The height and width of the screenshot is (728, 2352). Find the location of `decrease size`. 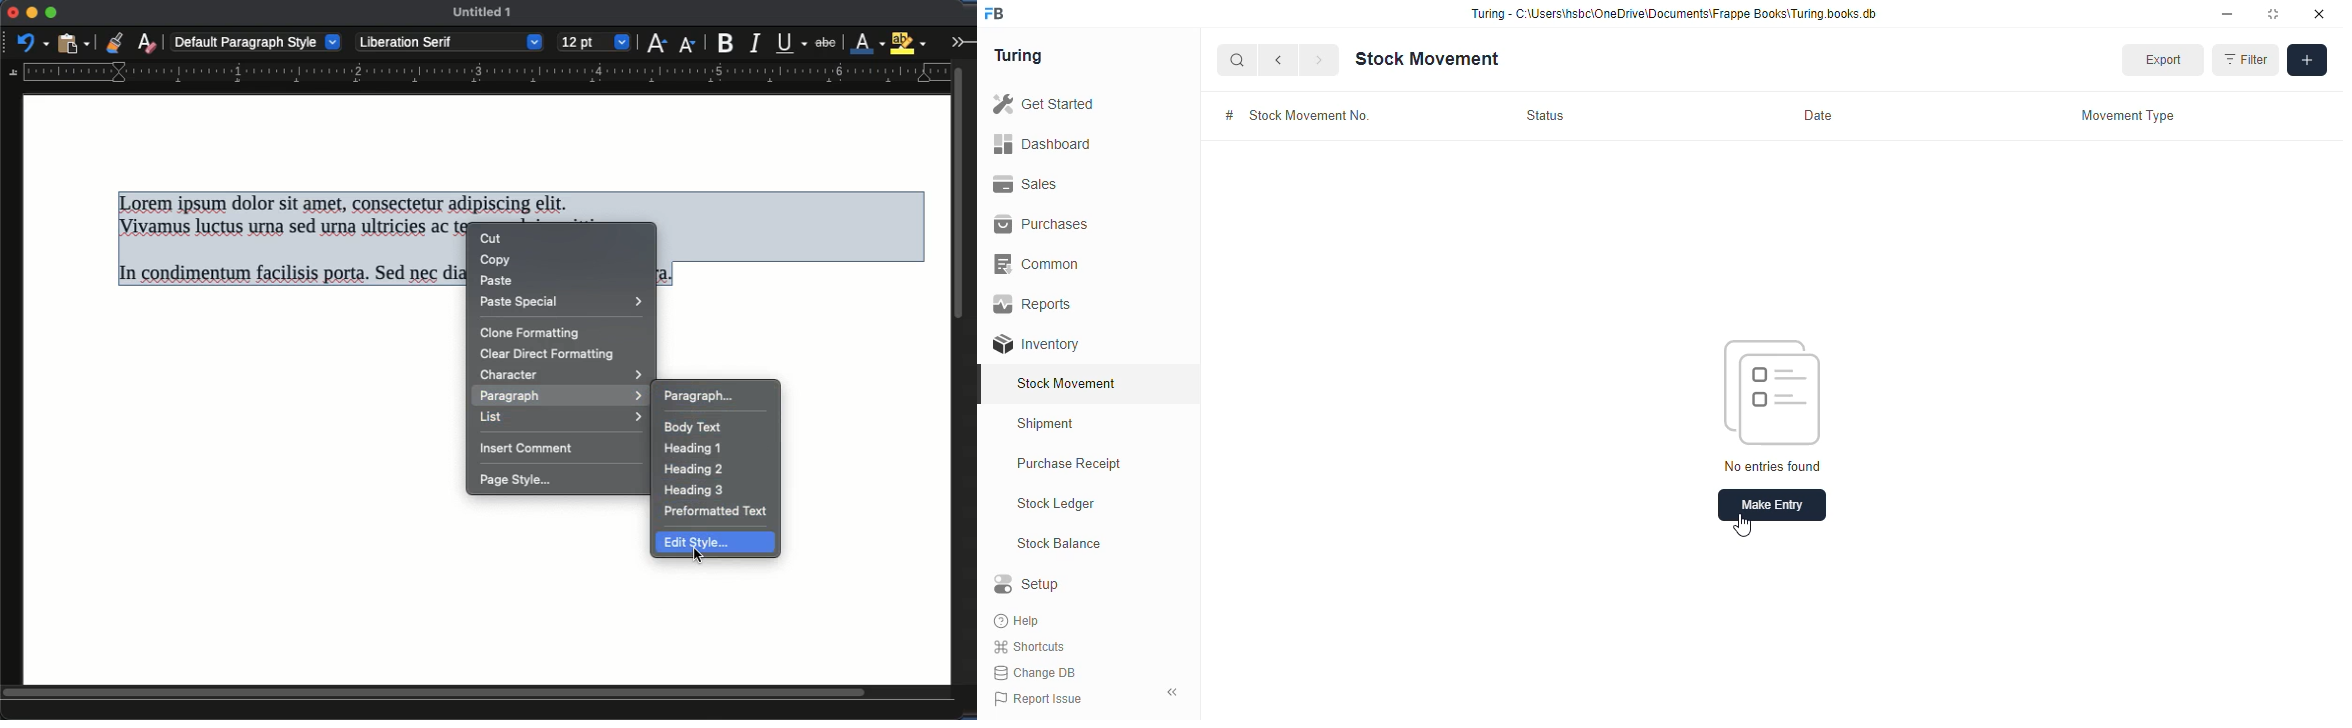

decrease size is located at coordinates (689, 43).